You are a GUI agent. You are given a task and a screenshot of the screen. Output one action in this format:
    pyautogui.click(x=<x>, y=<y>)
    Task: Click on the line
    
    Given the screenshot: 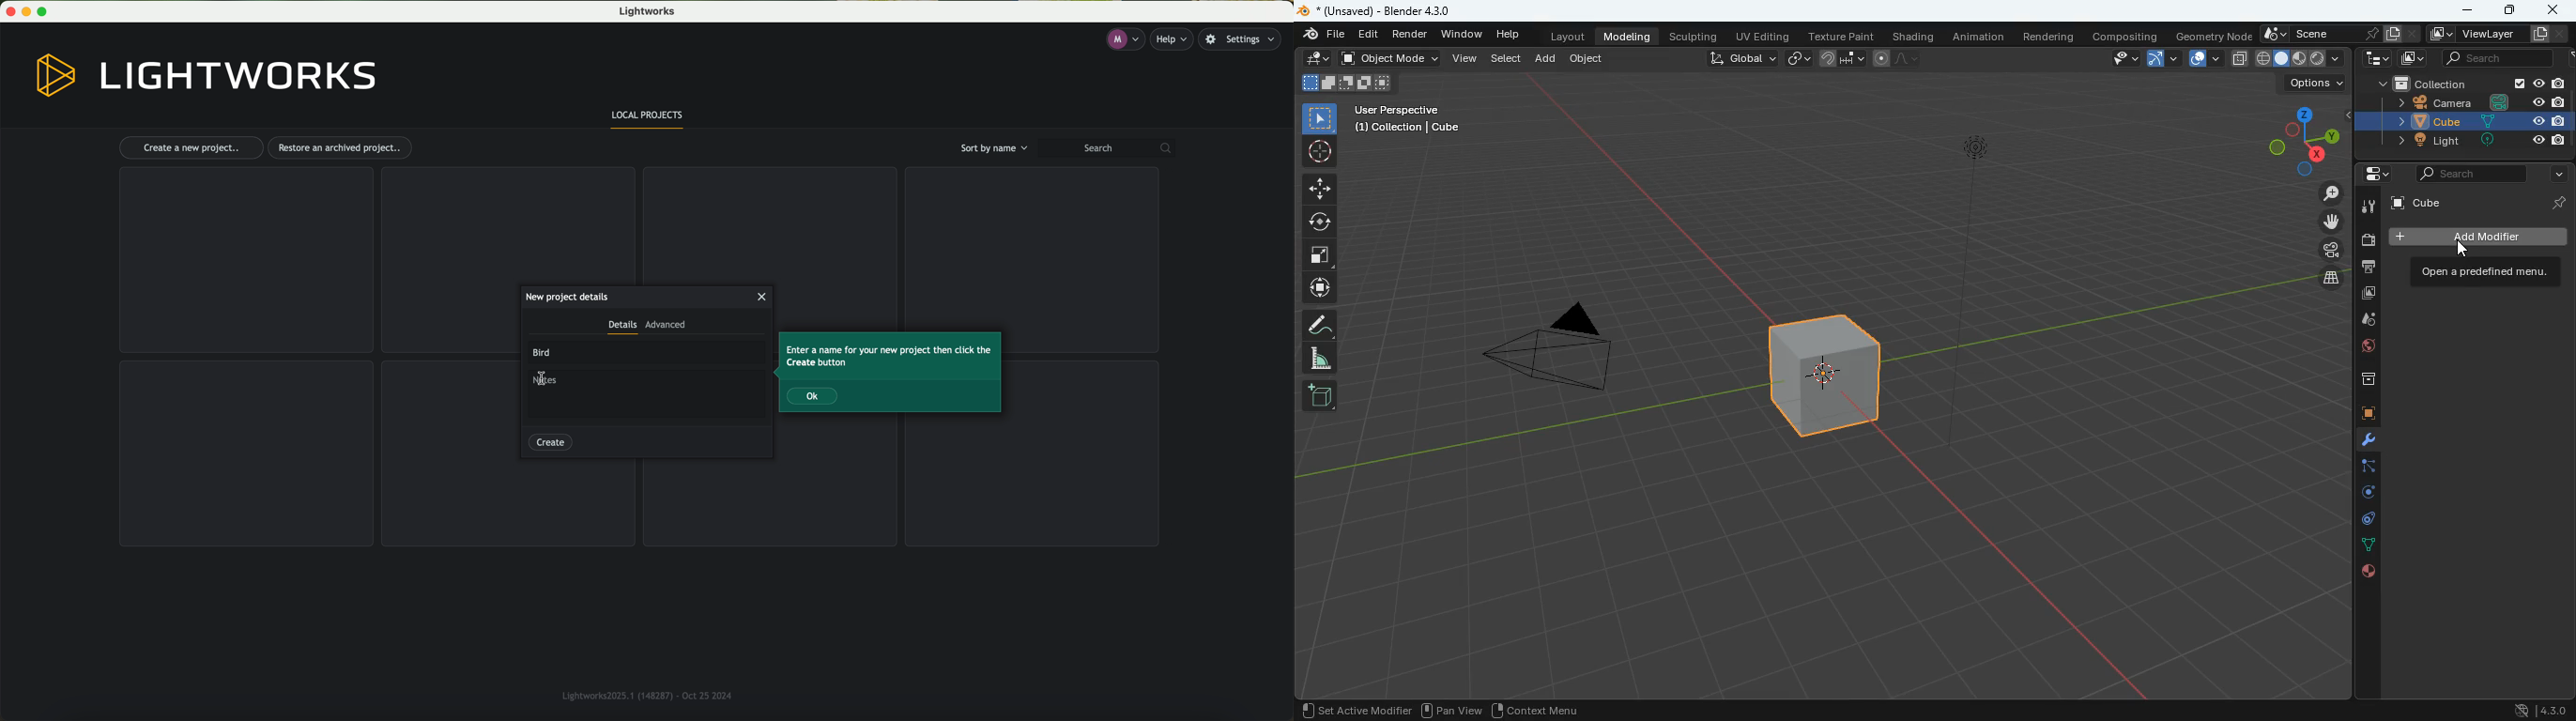 What is the action you would take?
    pyautogui.click(x=1899, y=57)
    